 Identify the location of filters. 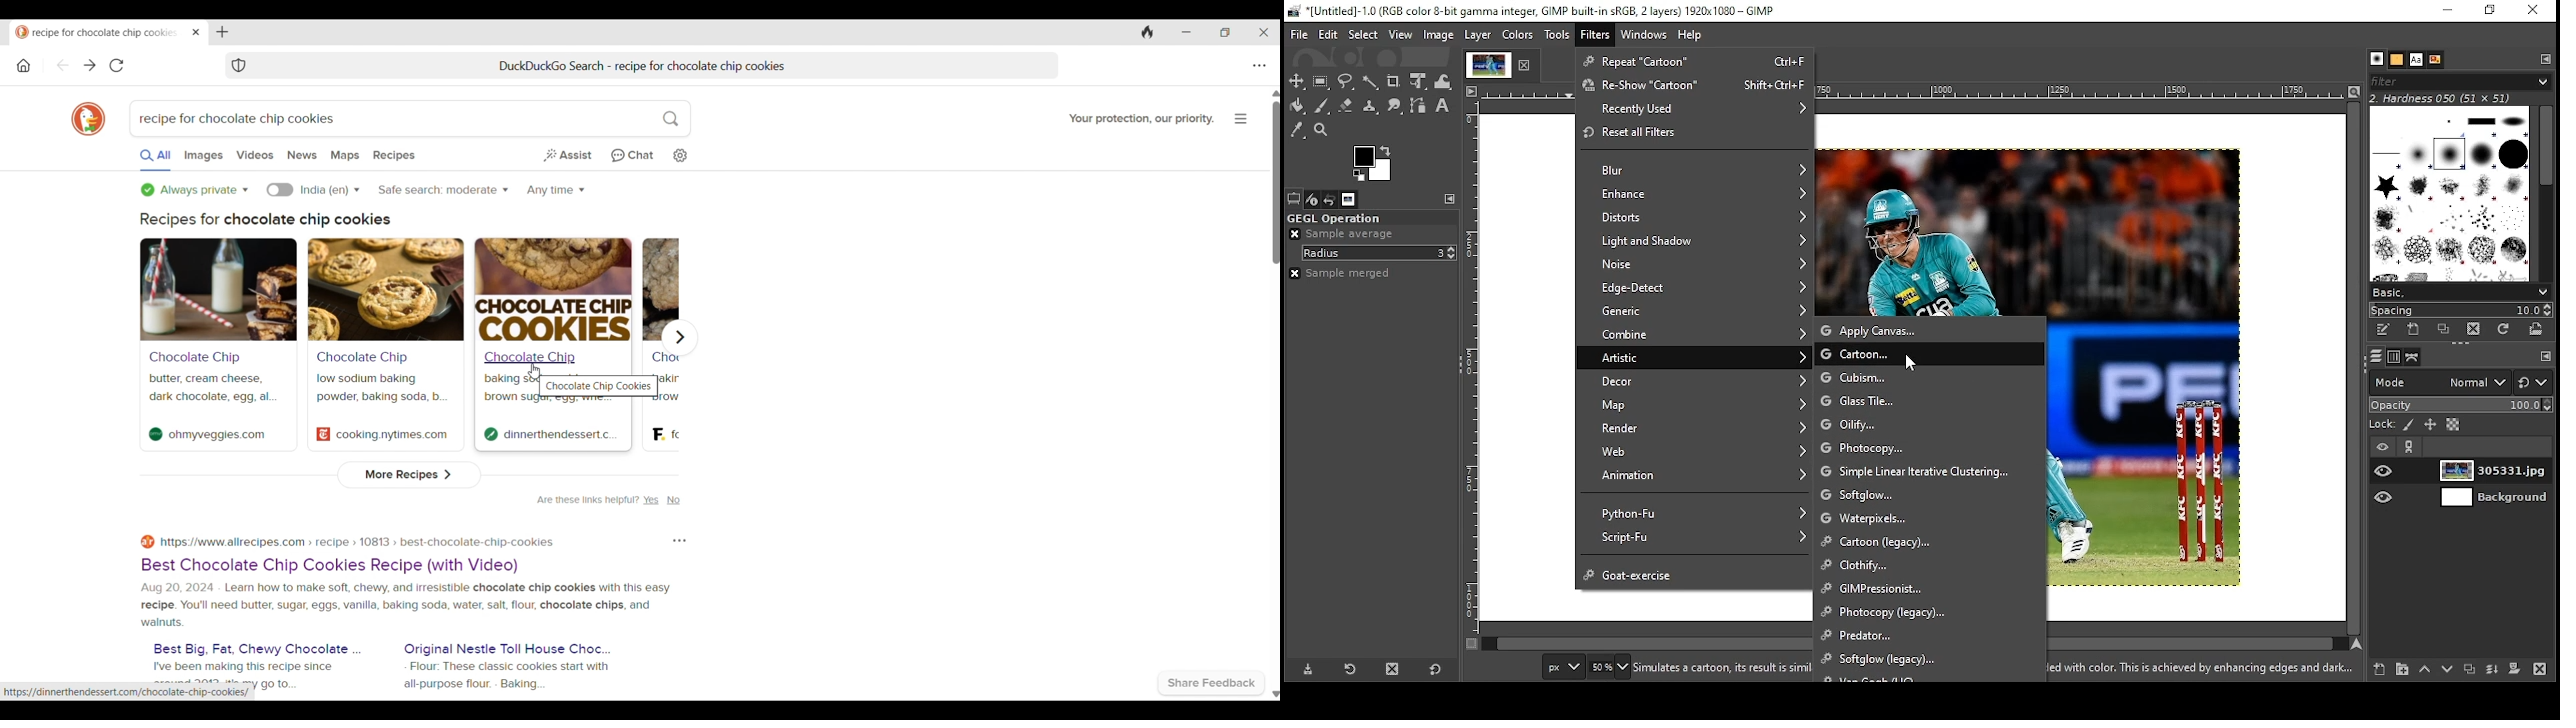
(1595, 35).